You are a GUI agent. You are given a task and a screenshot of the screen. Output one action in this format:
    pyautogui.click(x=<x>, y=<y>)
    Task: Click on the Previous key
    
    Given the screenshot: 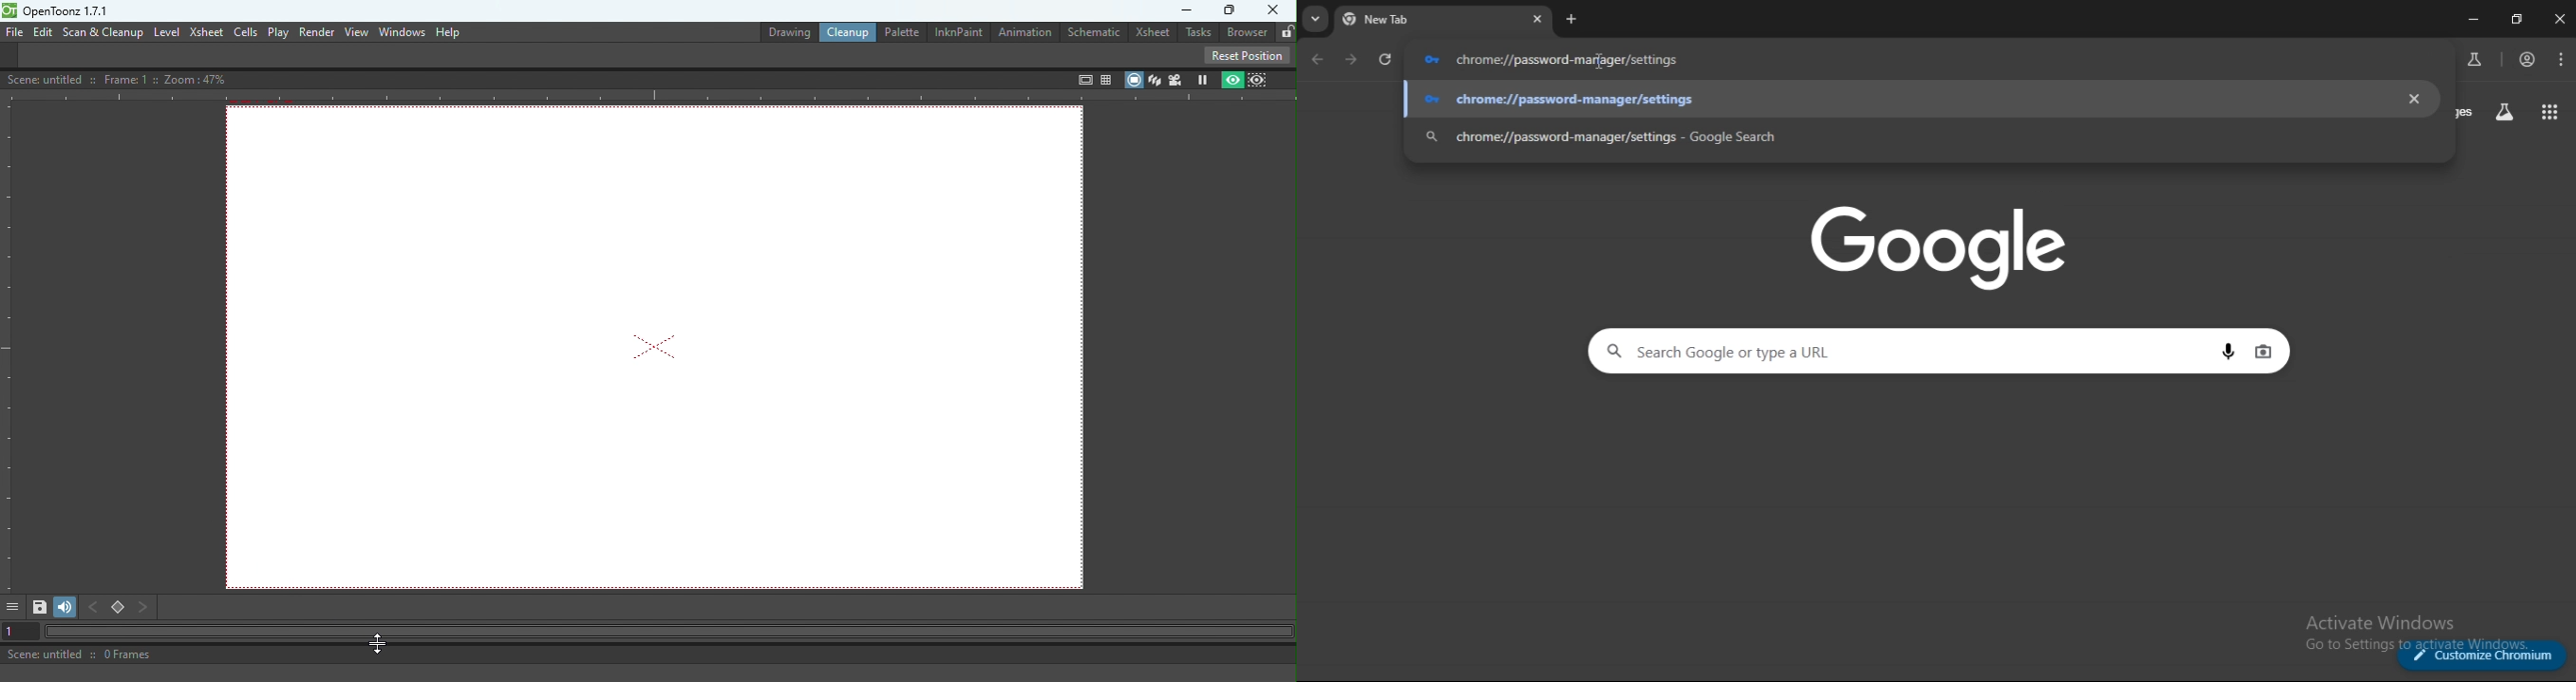 What is the action you would take?
    pyautogui.click(x=92, y=607)
    